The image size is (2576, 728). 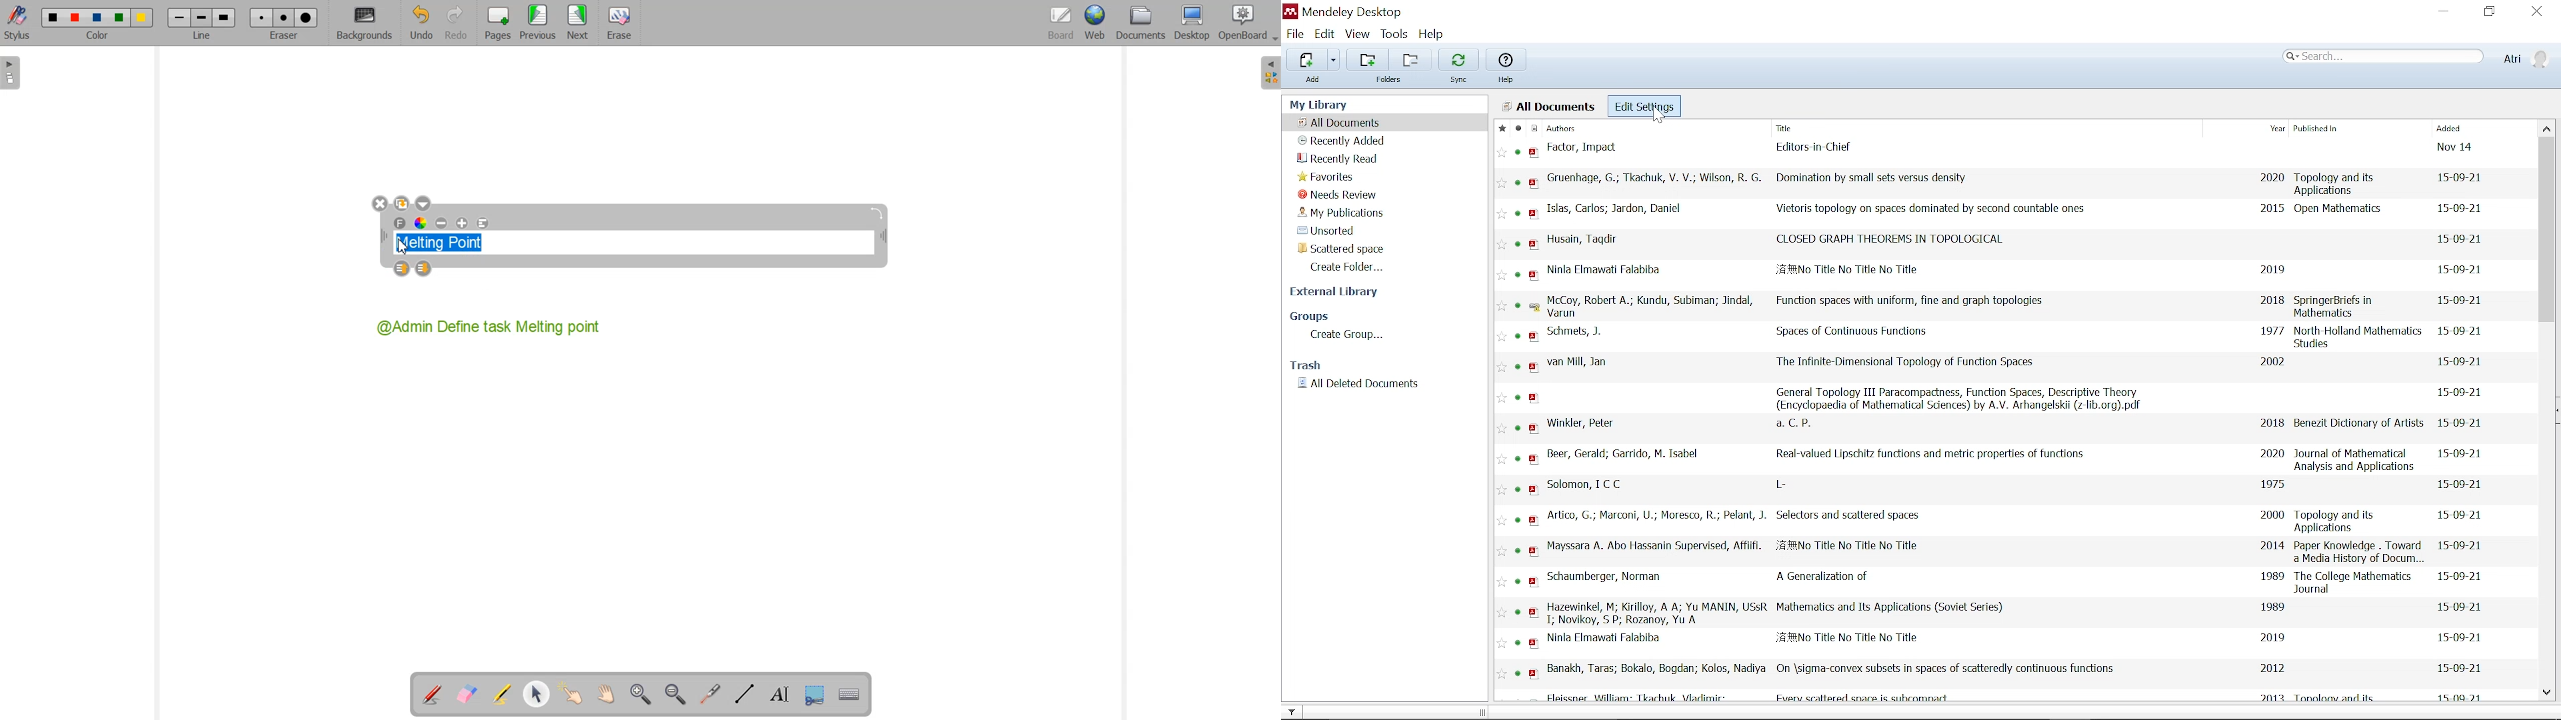 What do you see at coordinates (1323, 103) in the screenshot?
I see `My library` at bounding box center [1323, 103].